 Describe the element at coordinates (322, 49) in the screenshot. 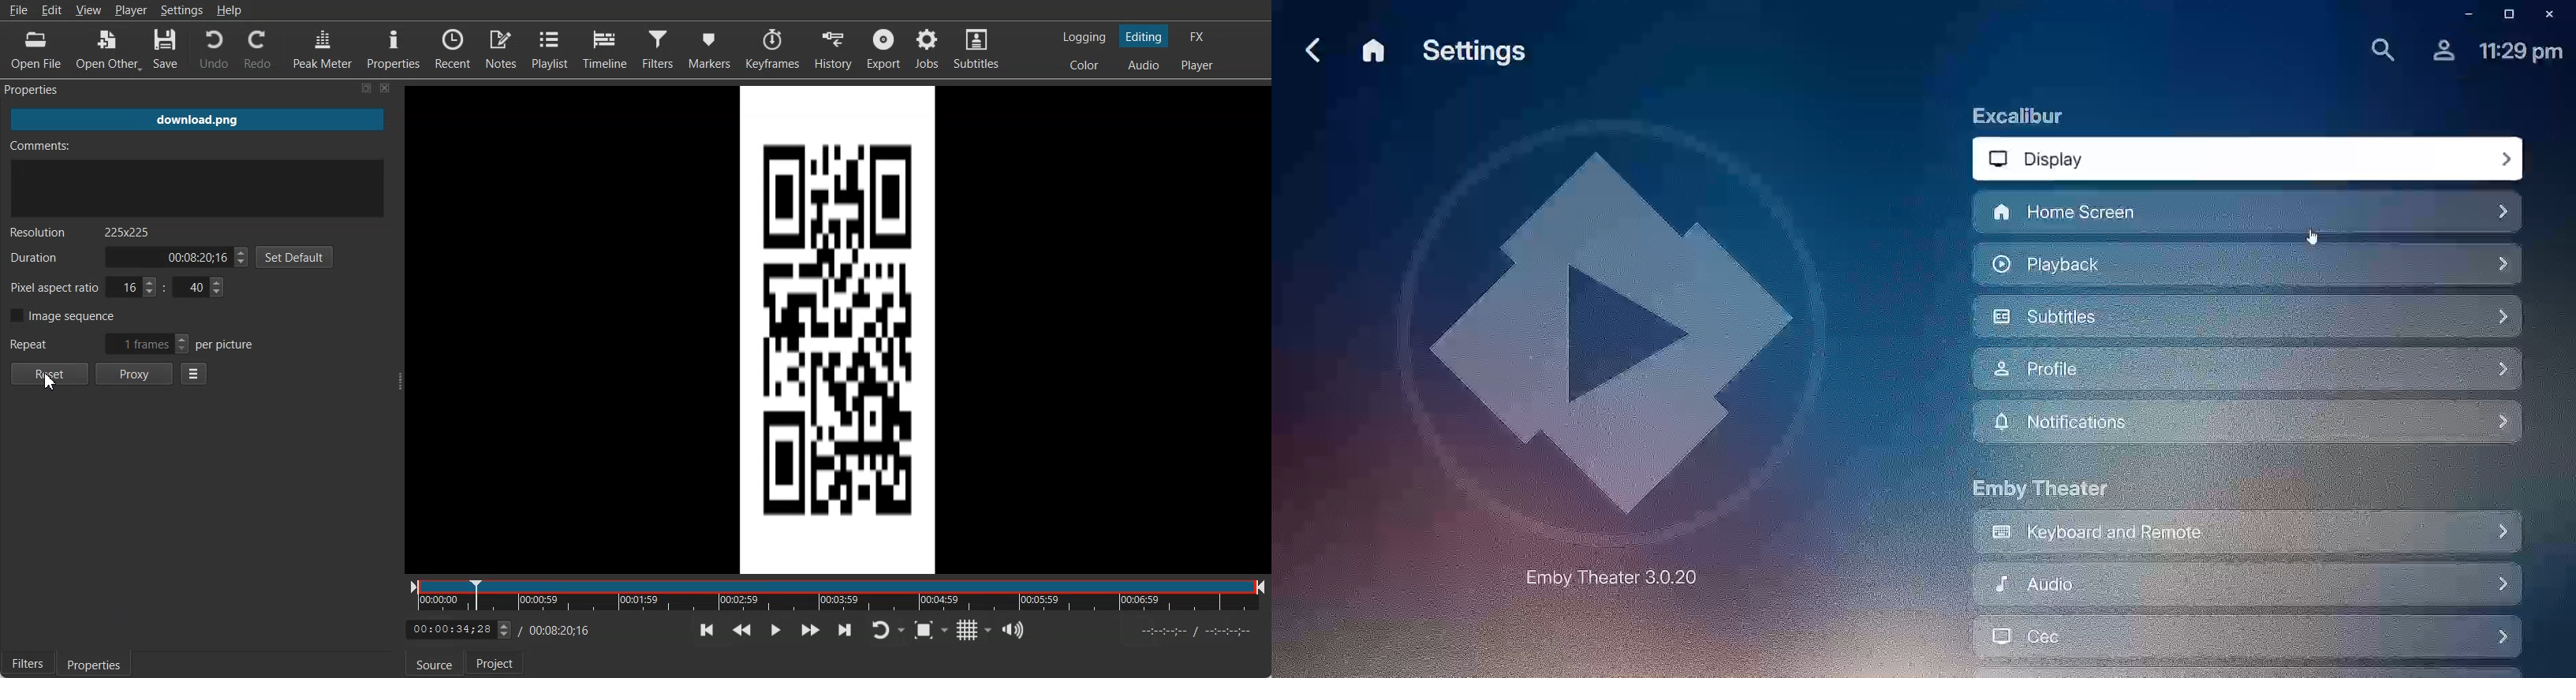

I see `Peak Meter` at that location.